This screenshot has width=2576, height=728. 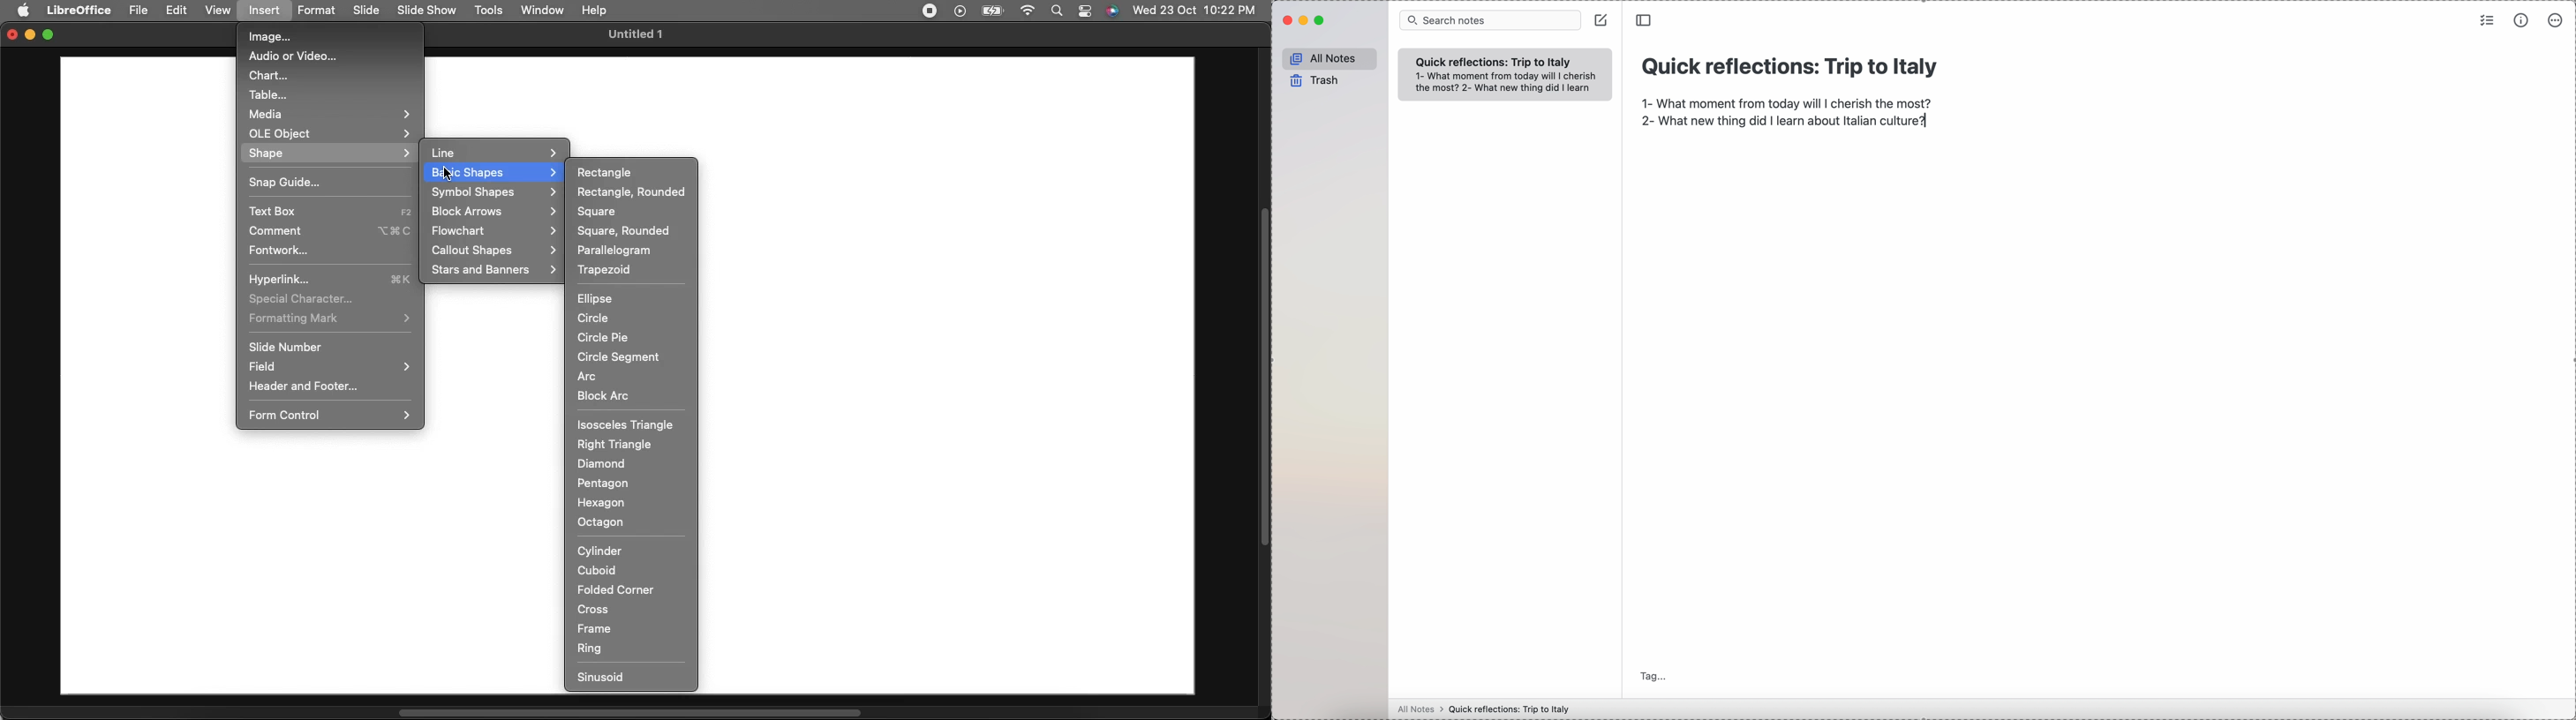 I want to click on Insert, so click(x=266, y=11).